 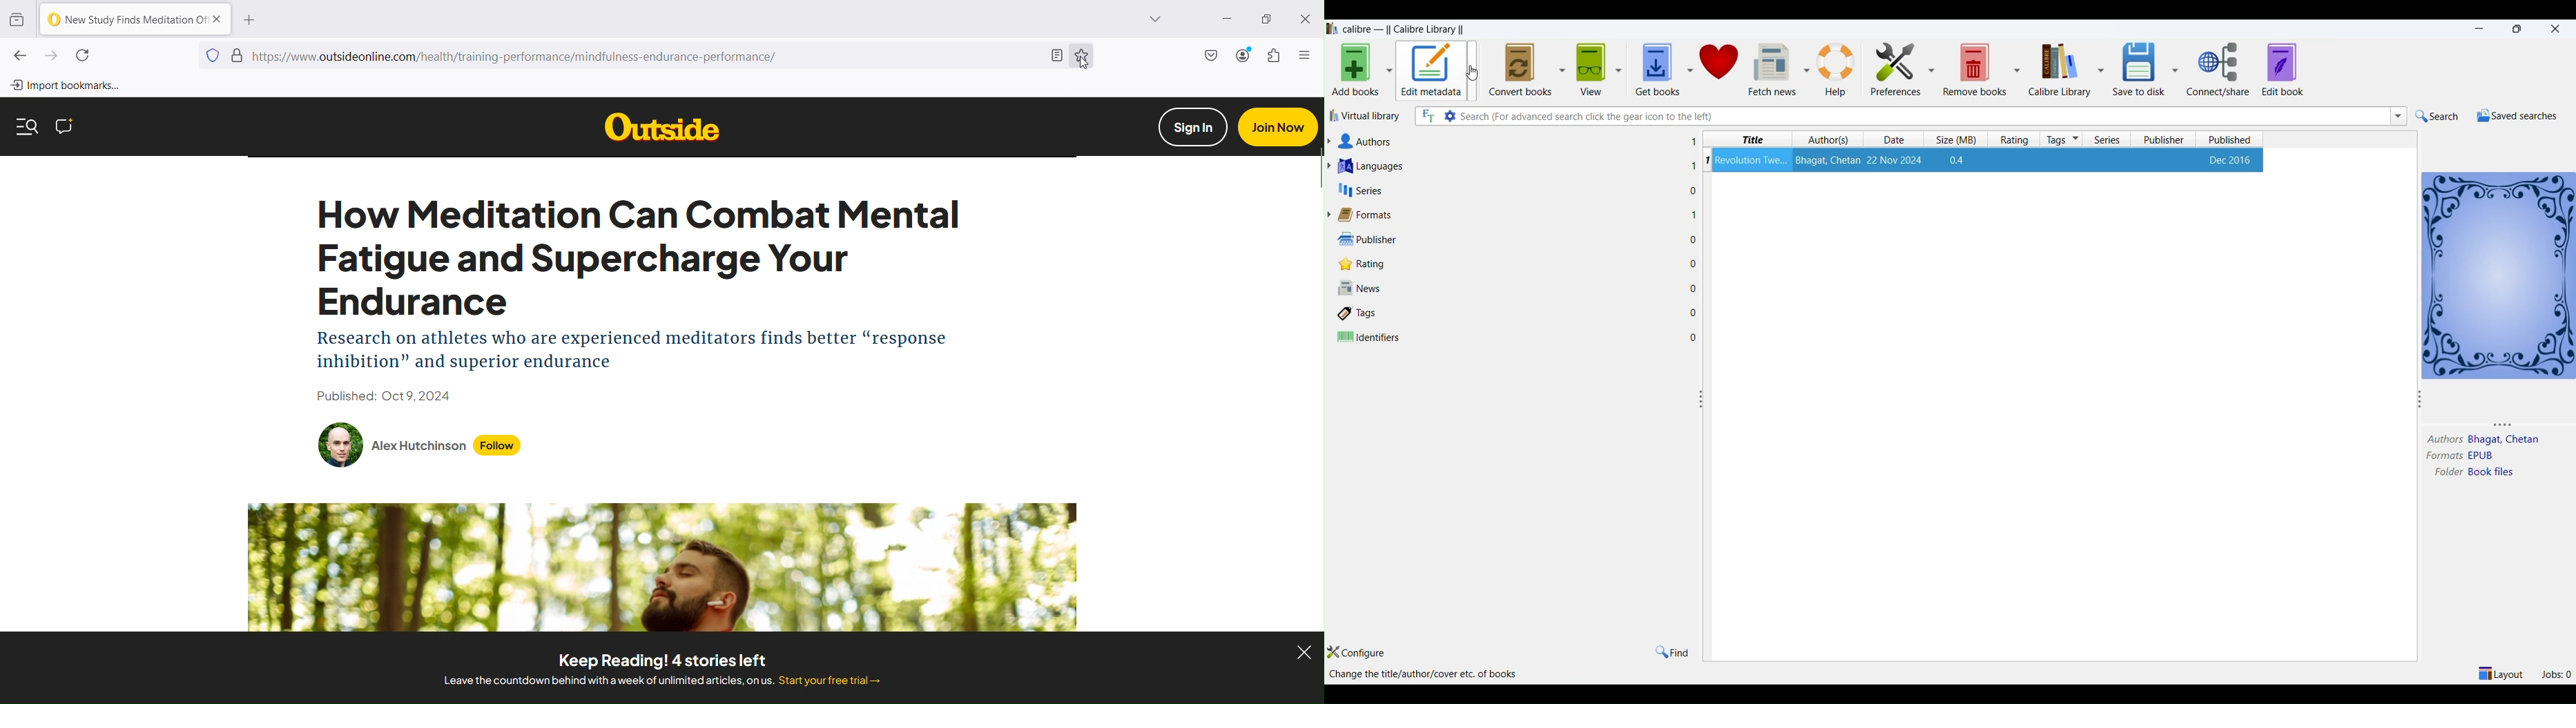 What do you see at coordinates (1975, 68) in the screenshot?
I see `remove books` at bounding box center [1975, 68].